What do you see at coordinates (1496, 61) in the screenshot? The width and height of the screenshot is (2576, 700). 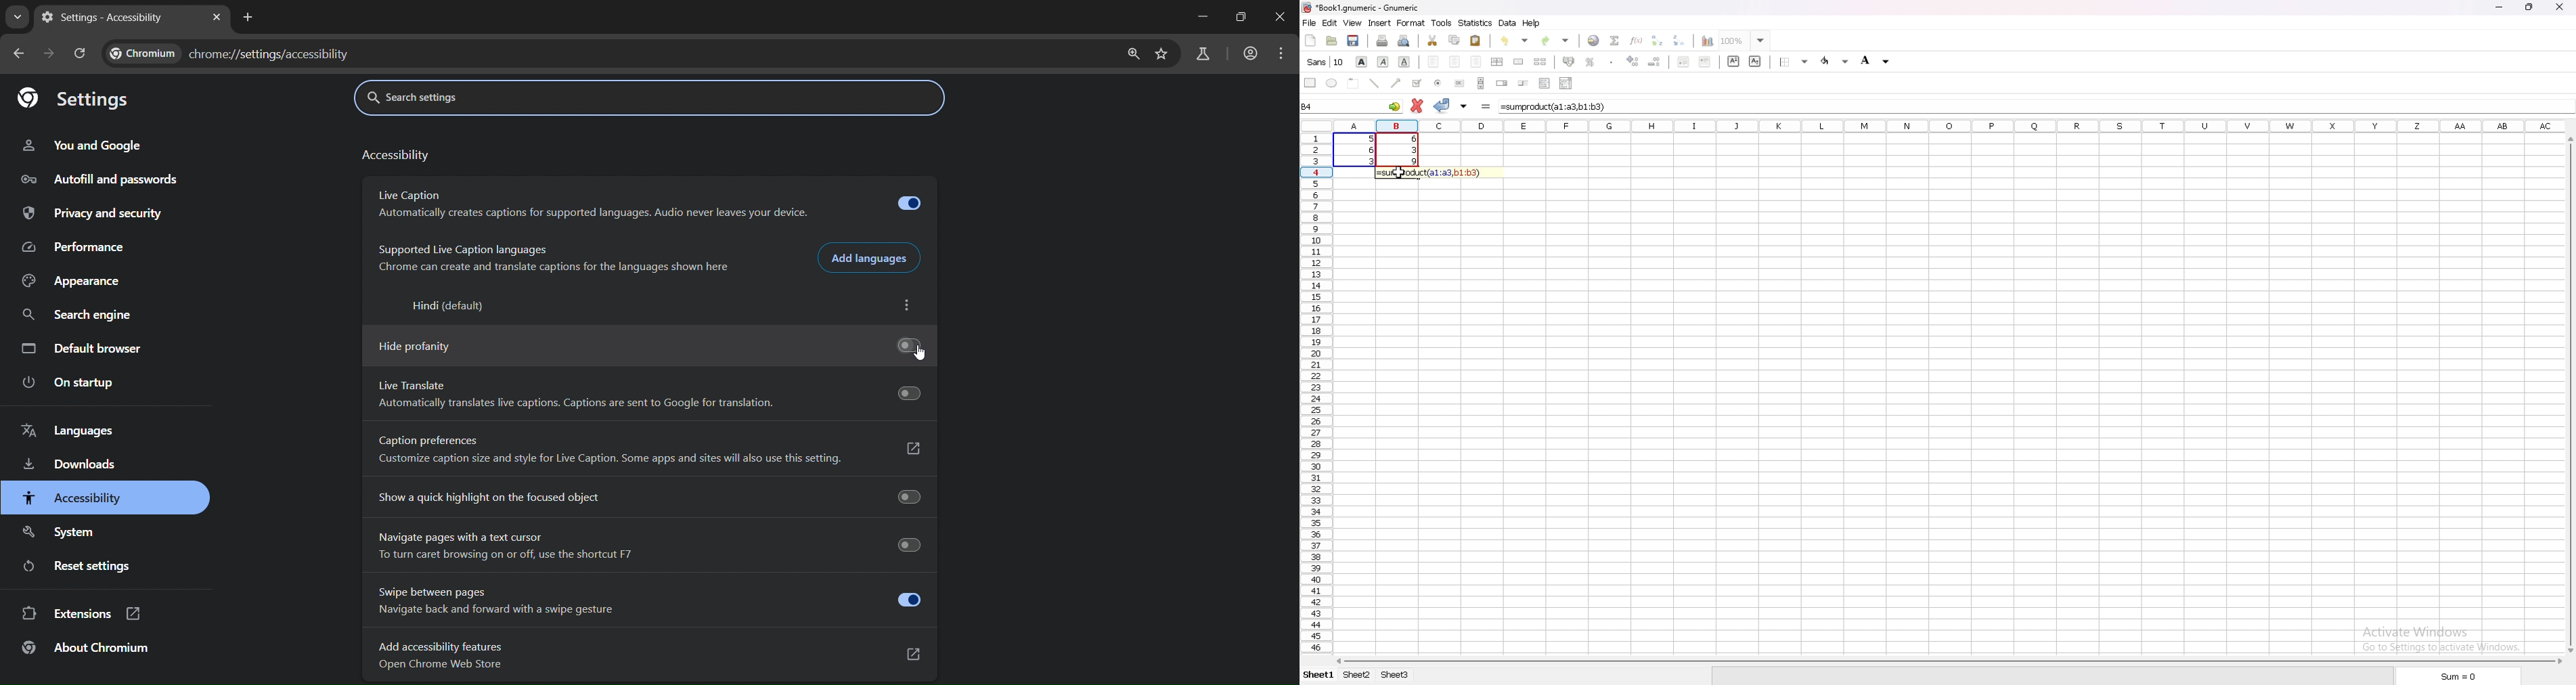 I see `center horizontally` at bounding box center [1496, 61].